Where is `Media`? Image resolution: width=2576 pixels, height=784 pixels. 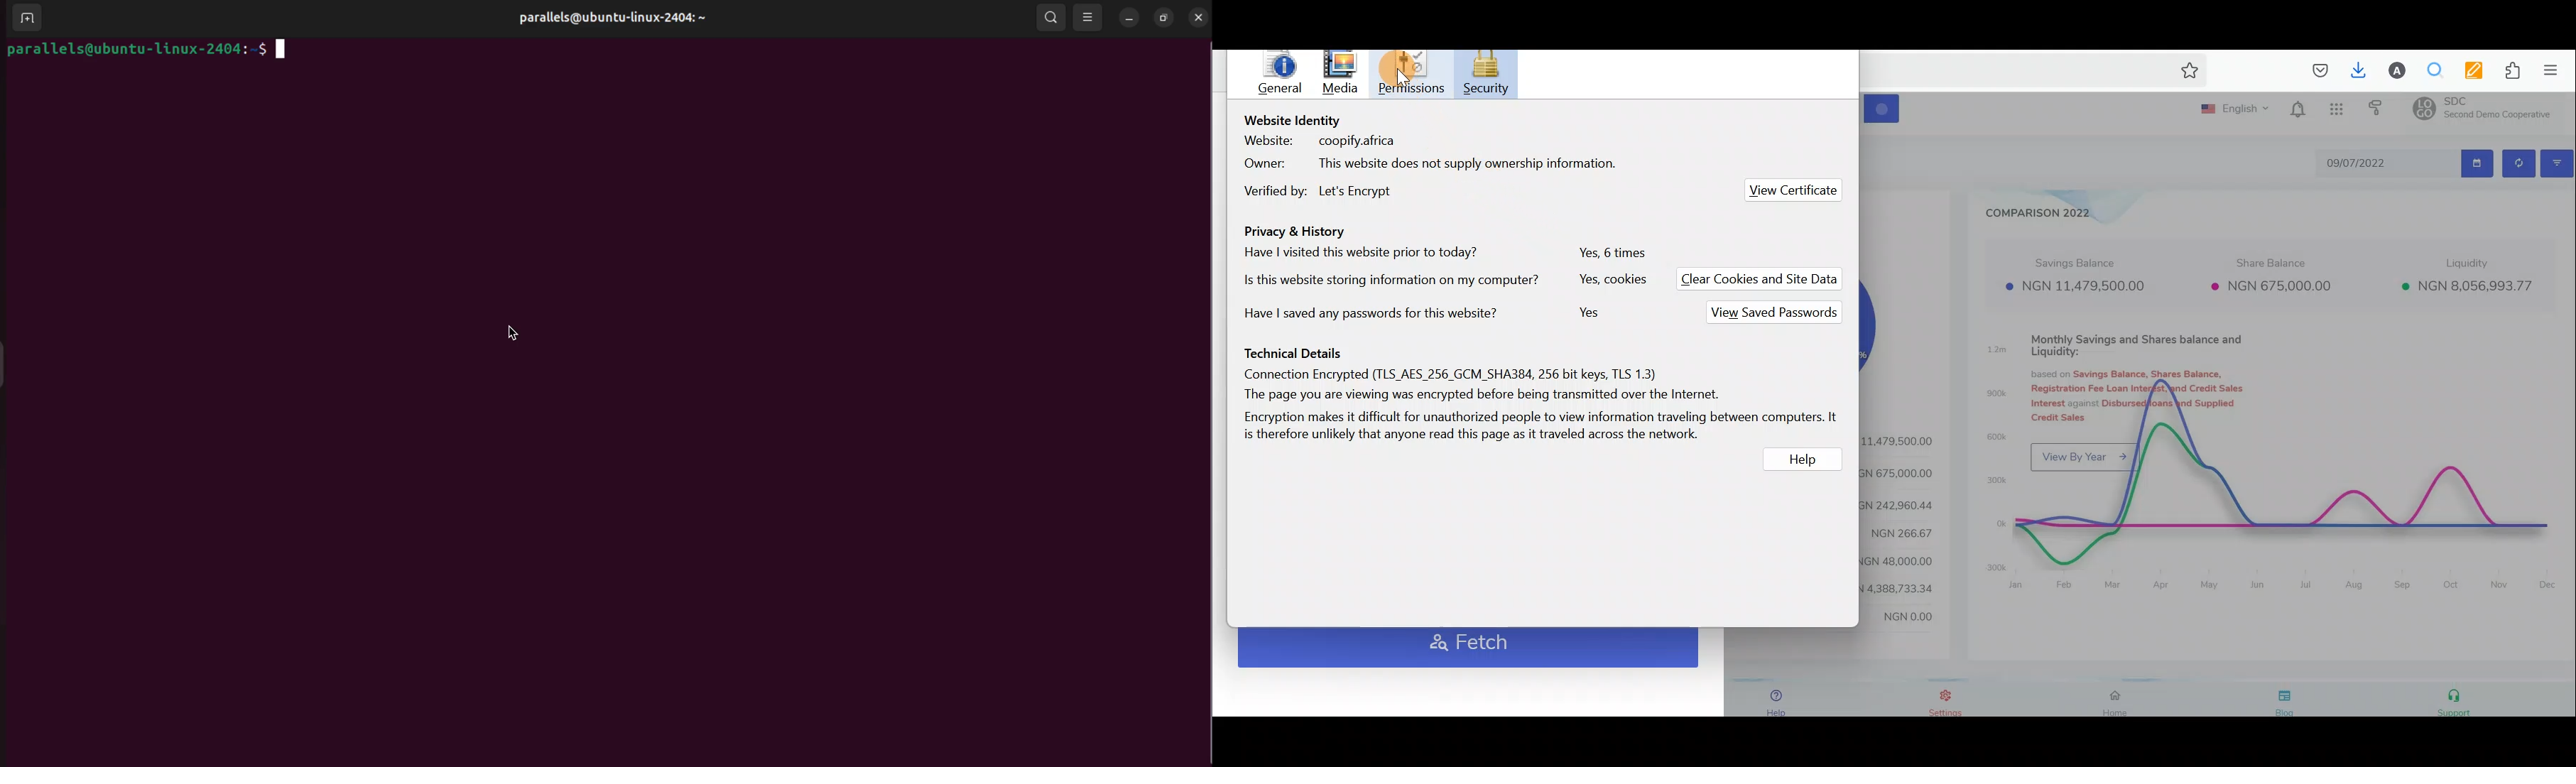 Media is located at coordinates (1341, 72).